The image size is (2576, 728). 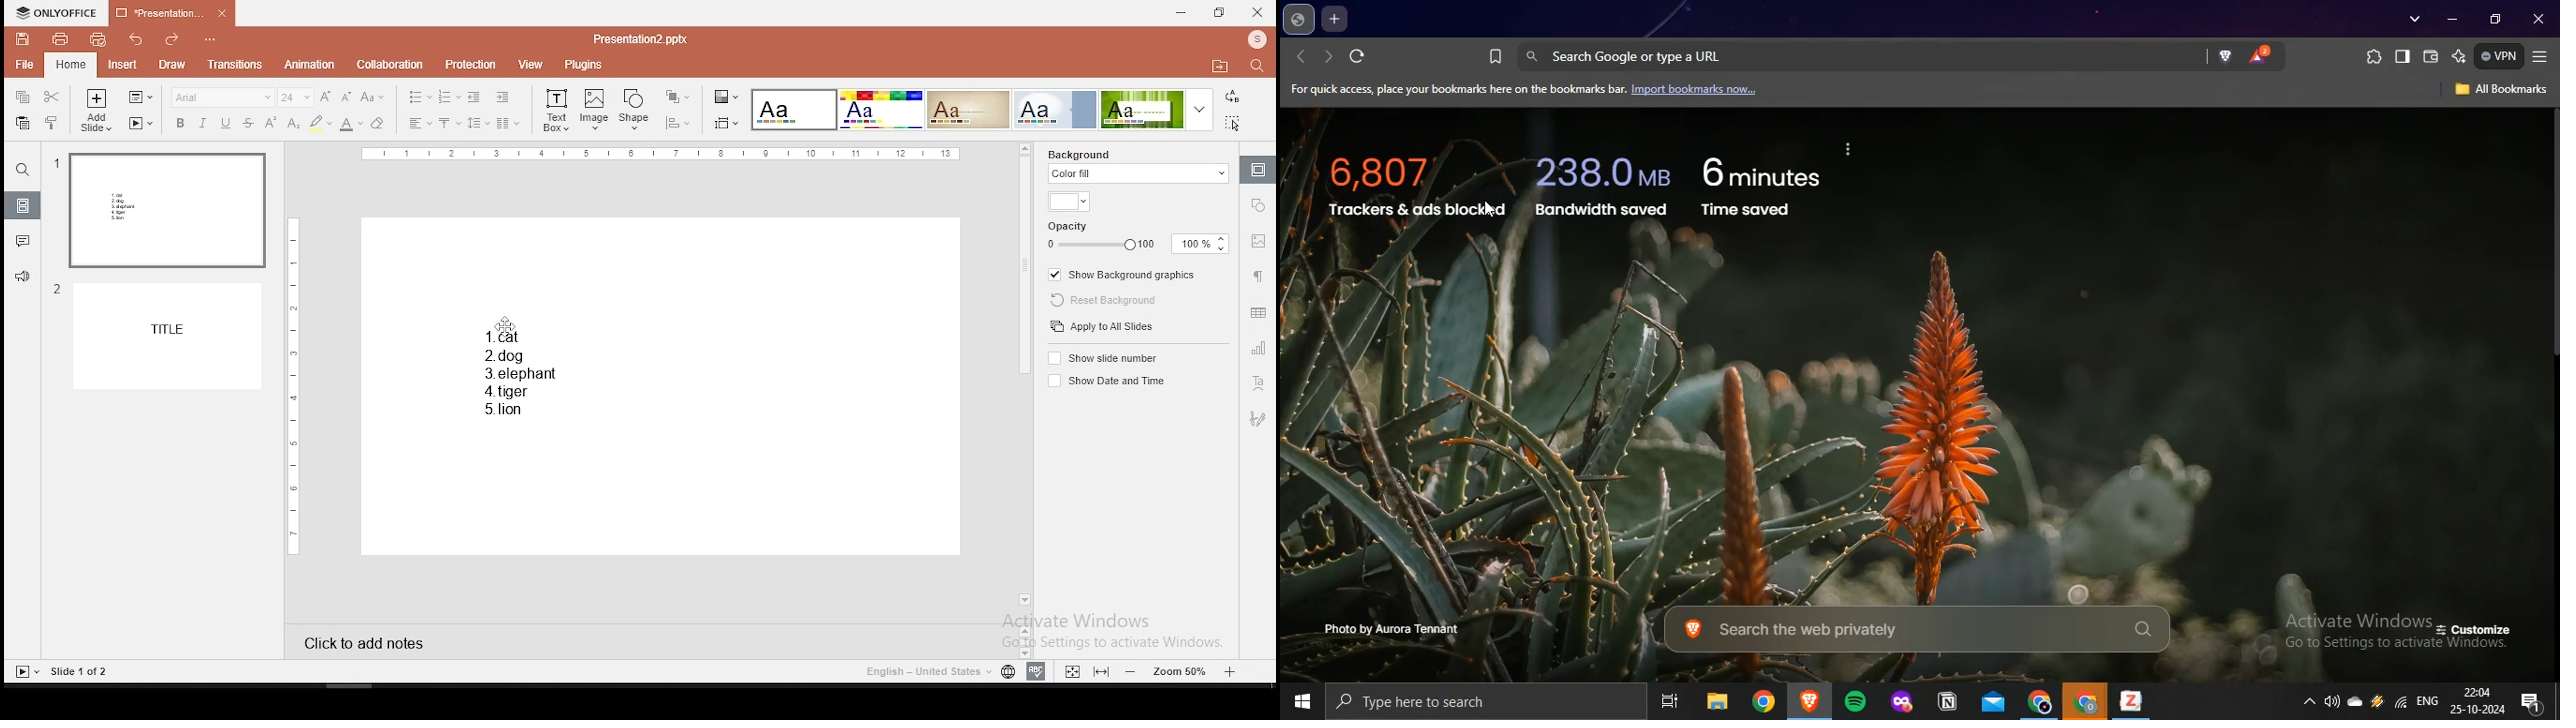 I want to click on replace, so click(x=1233, y=97).